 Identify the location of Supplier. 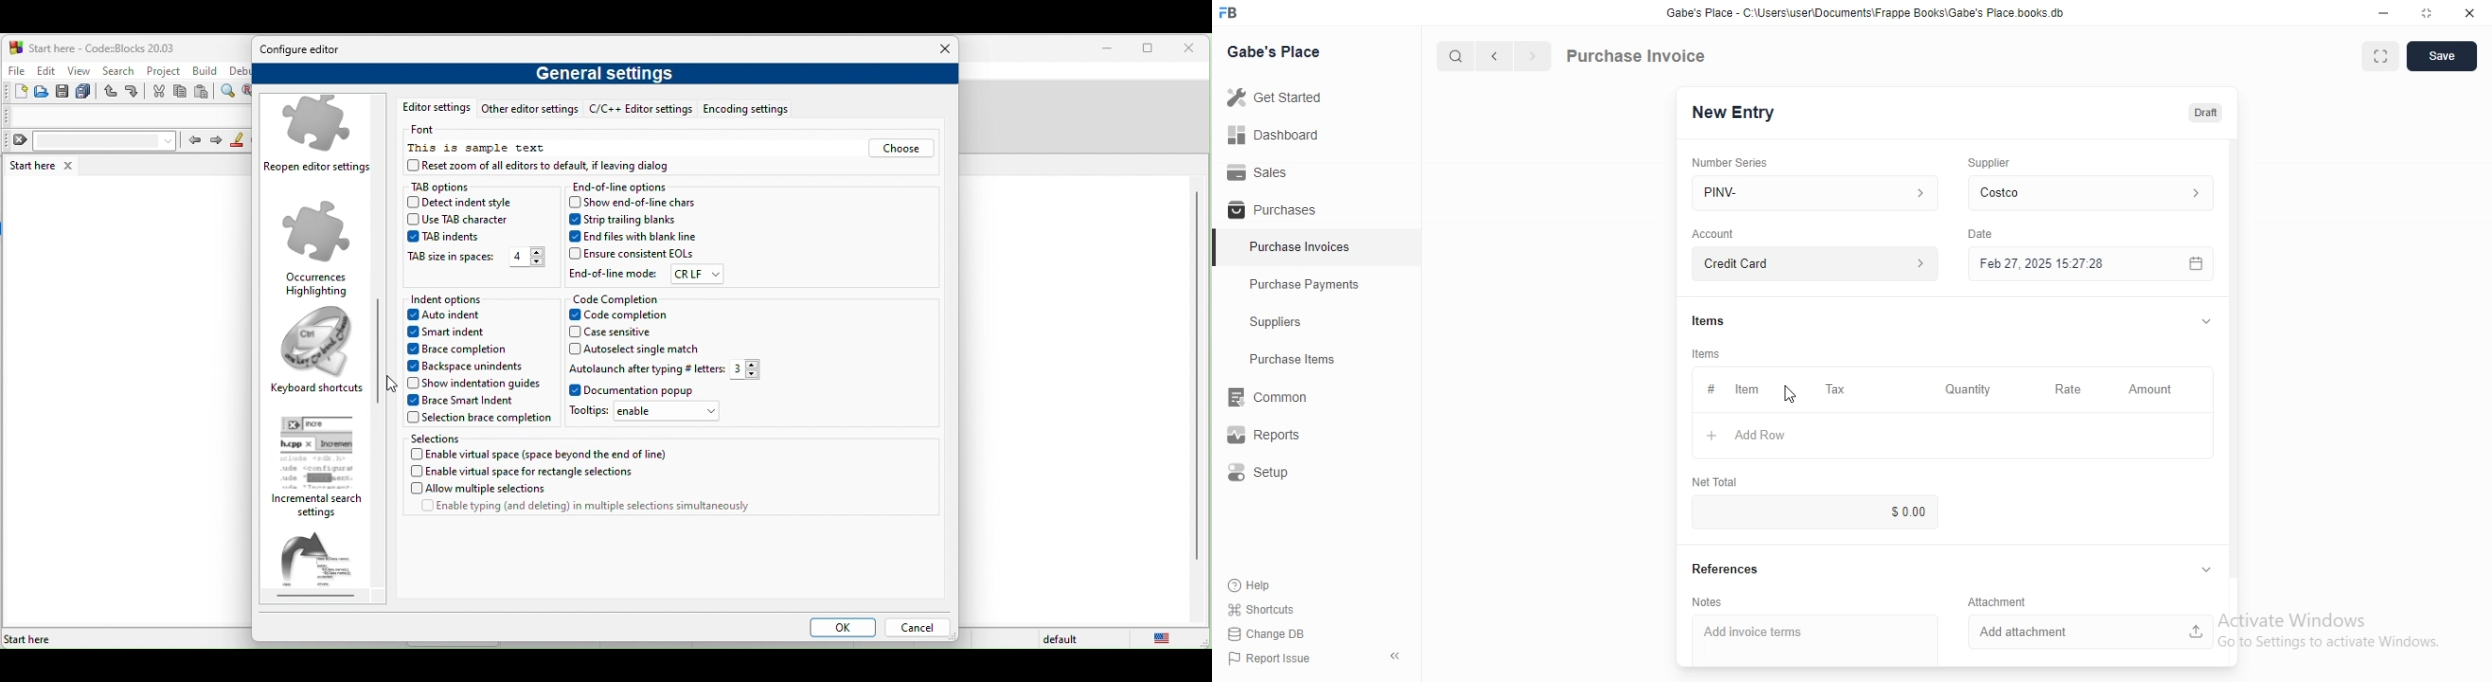
(1989, 163).